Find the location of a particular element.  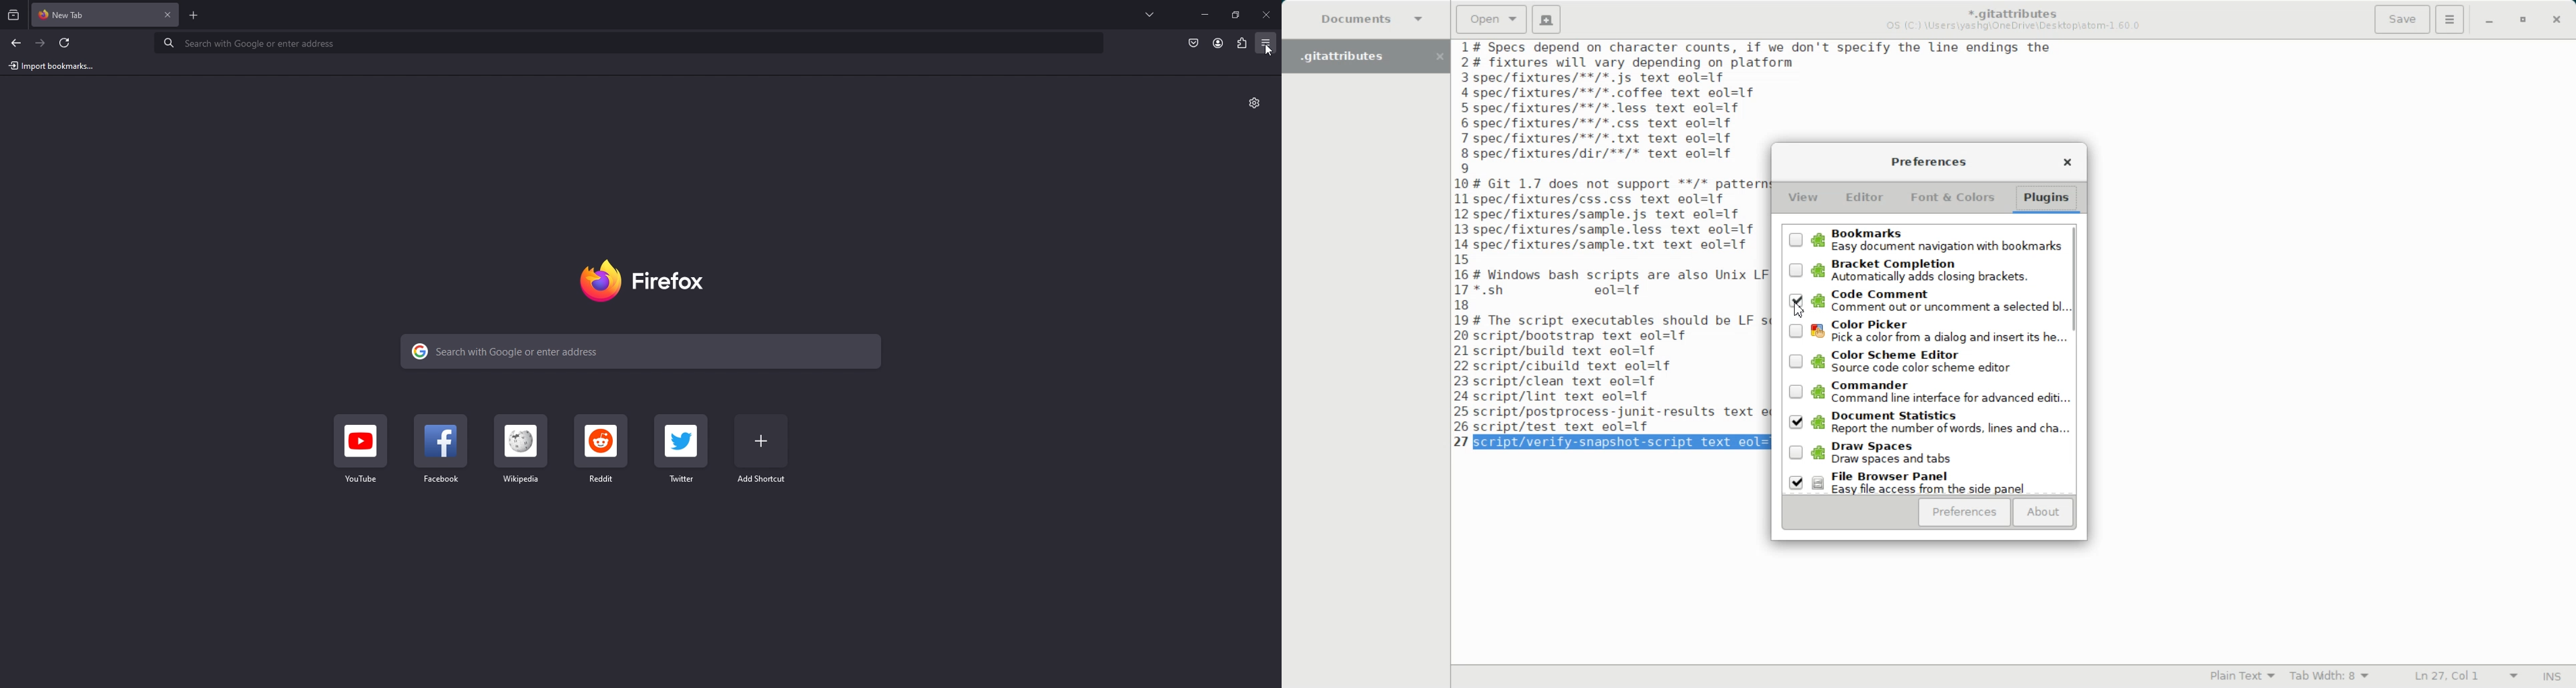

INS is located at coordinates (2552, 676).